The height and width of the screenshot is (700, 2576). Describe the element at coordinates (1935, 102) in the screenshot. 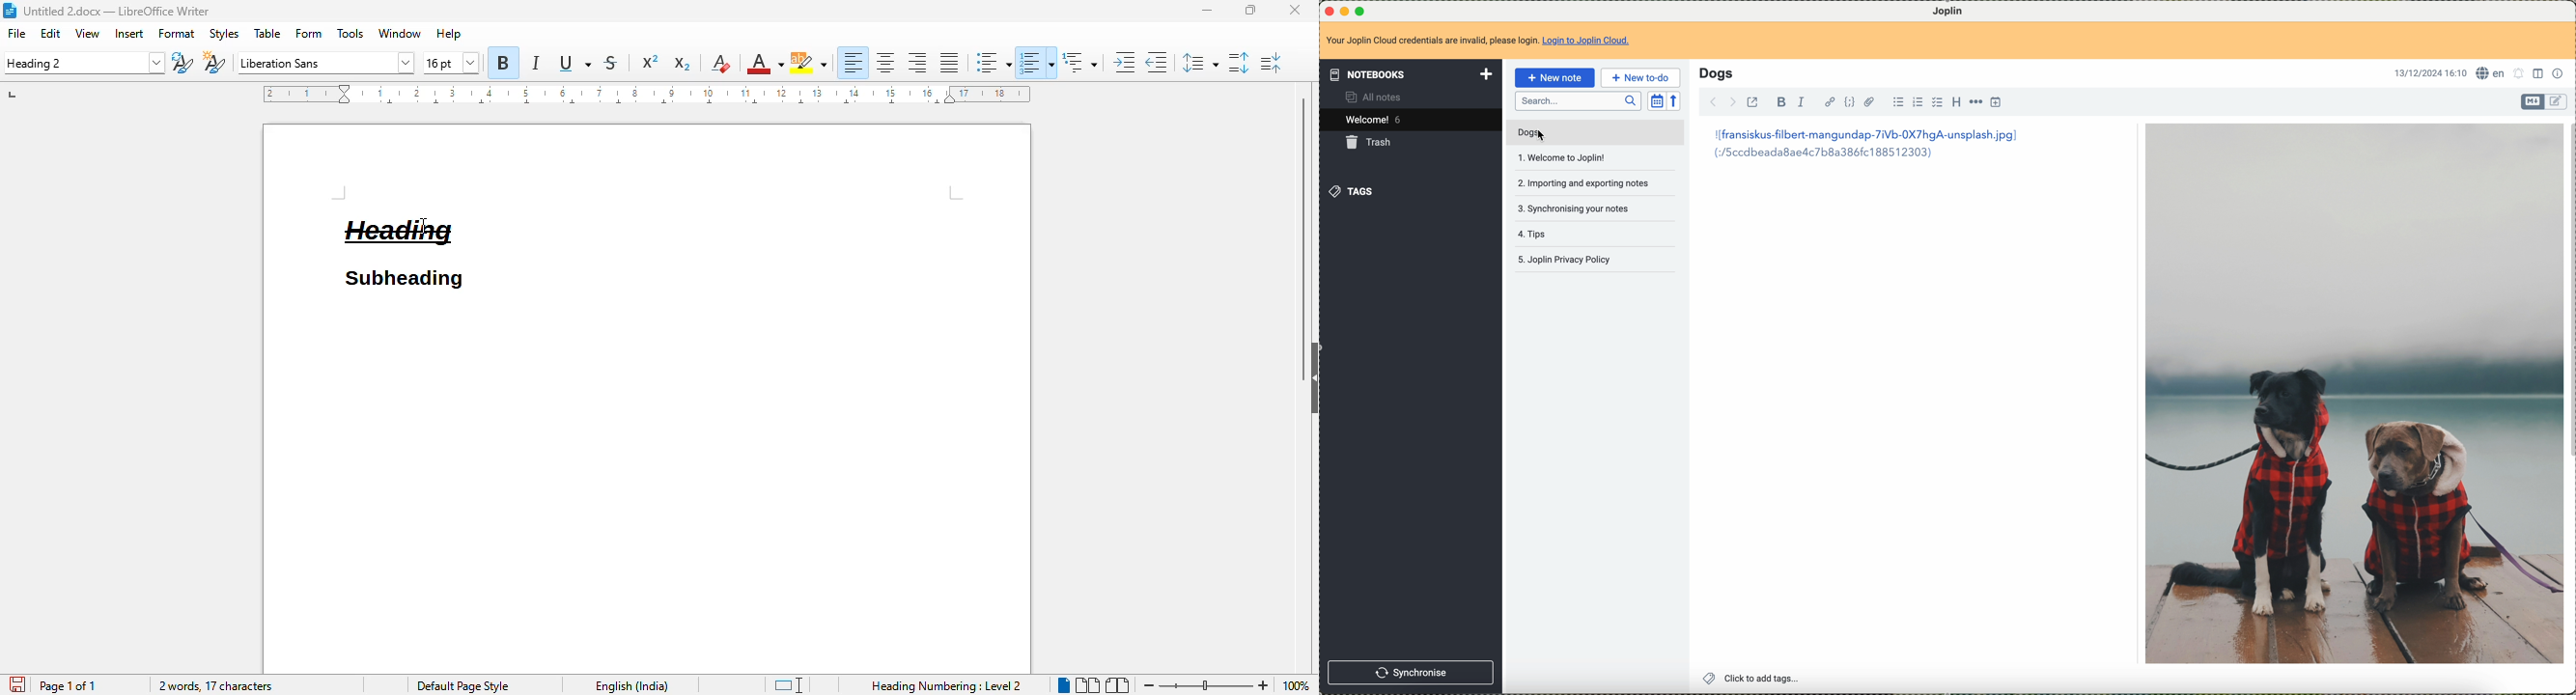

I see `checkbox` at that location.